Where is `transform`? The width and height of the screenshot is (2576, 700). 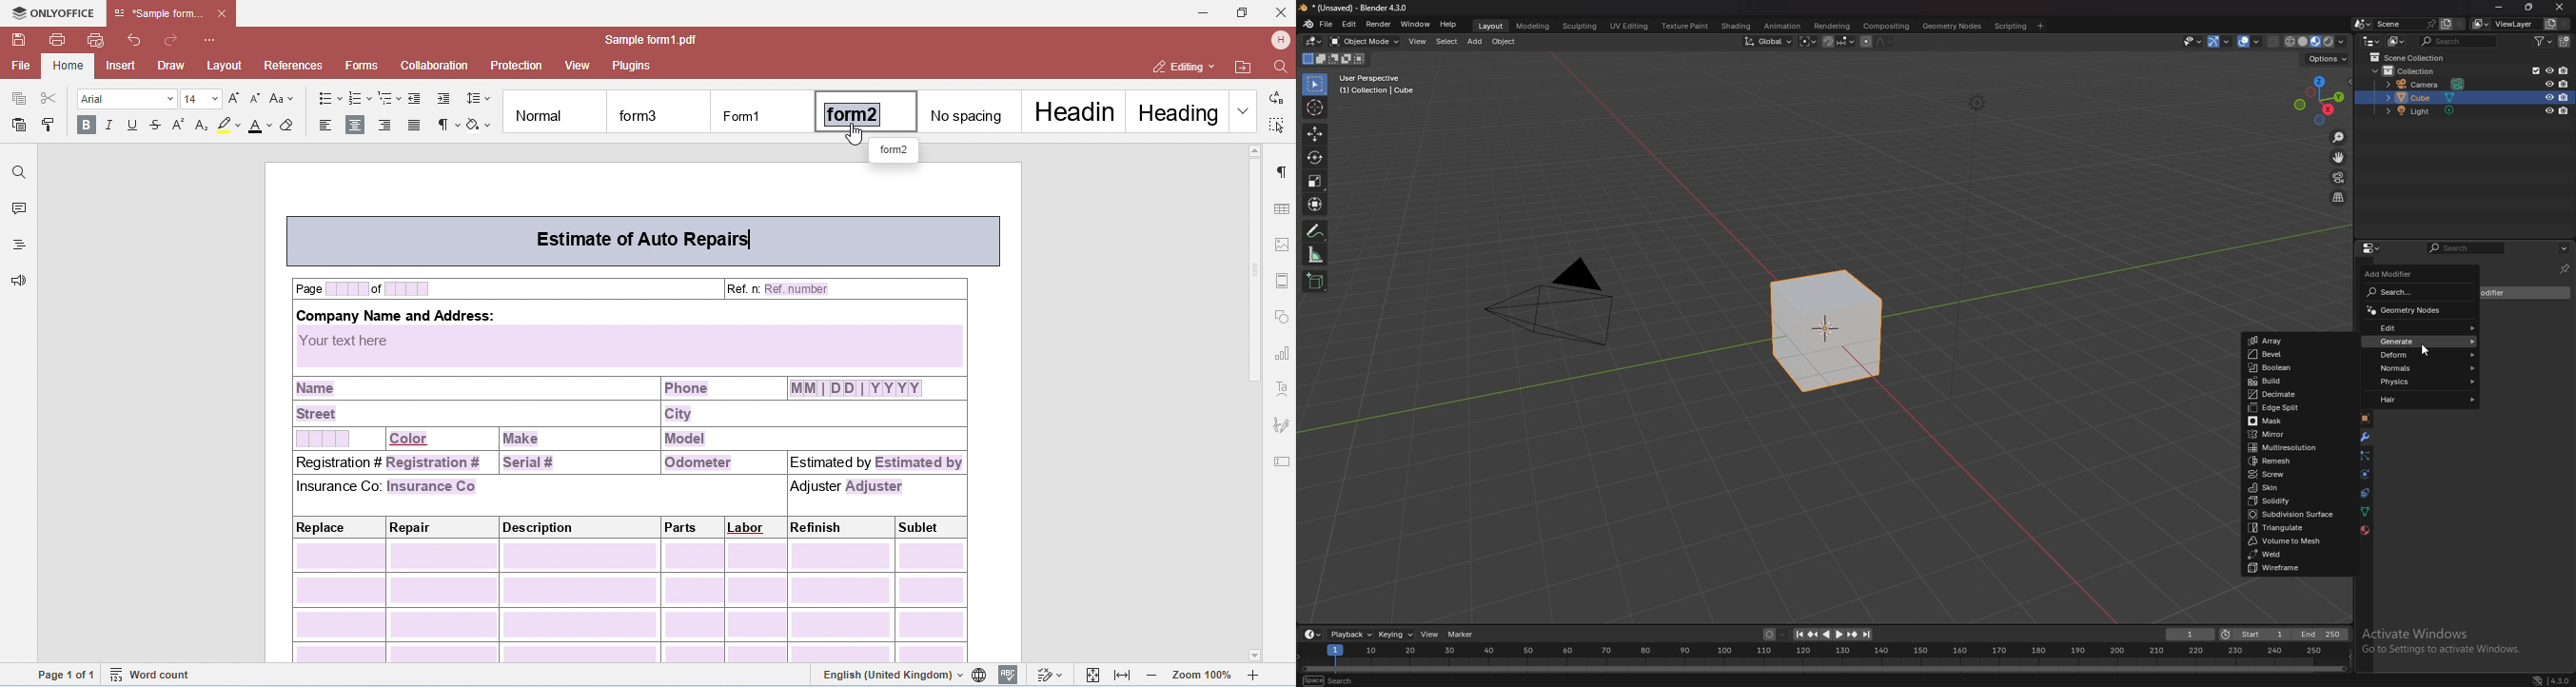
transform is located at coordinates (1315, 205).